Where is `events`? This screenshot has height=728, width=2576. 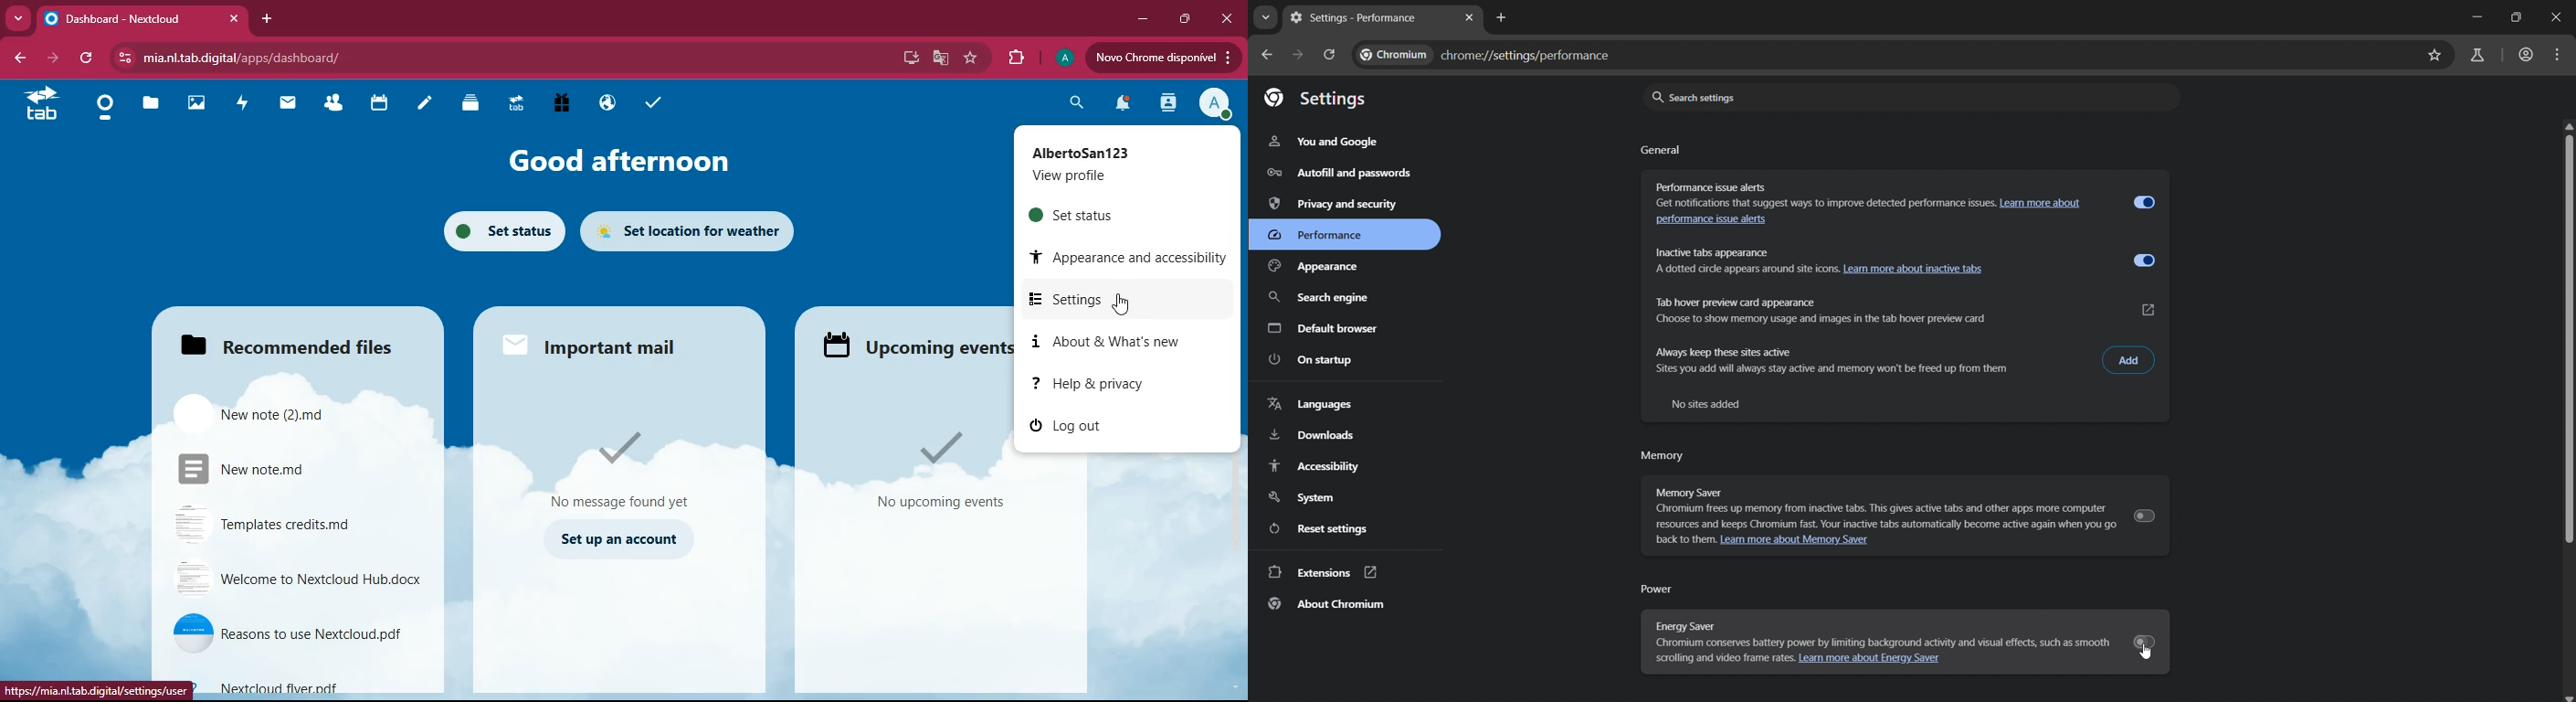
events is located at coordinates (944, 470).